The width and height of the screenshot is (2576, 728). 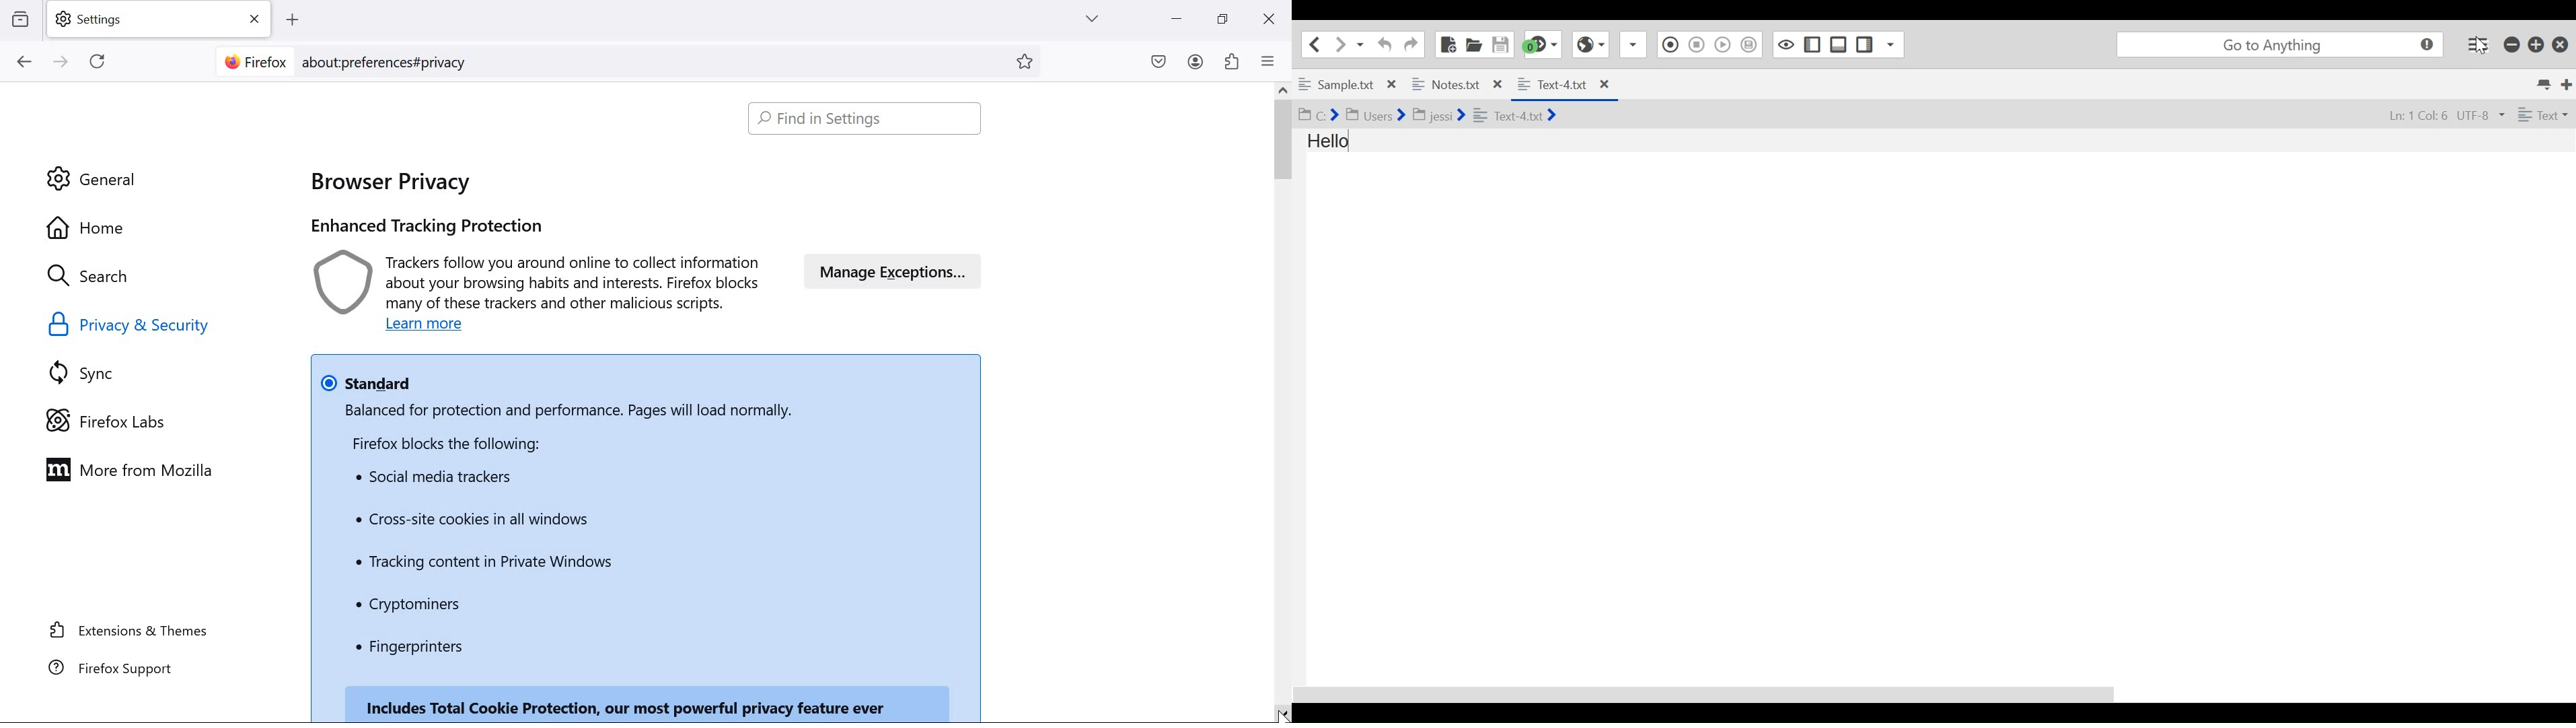 What do you see at coordinates (97, 61) in the screenshot?
I see `reload` at bounding box center [97, 61].